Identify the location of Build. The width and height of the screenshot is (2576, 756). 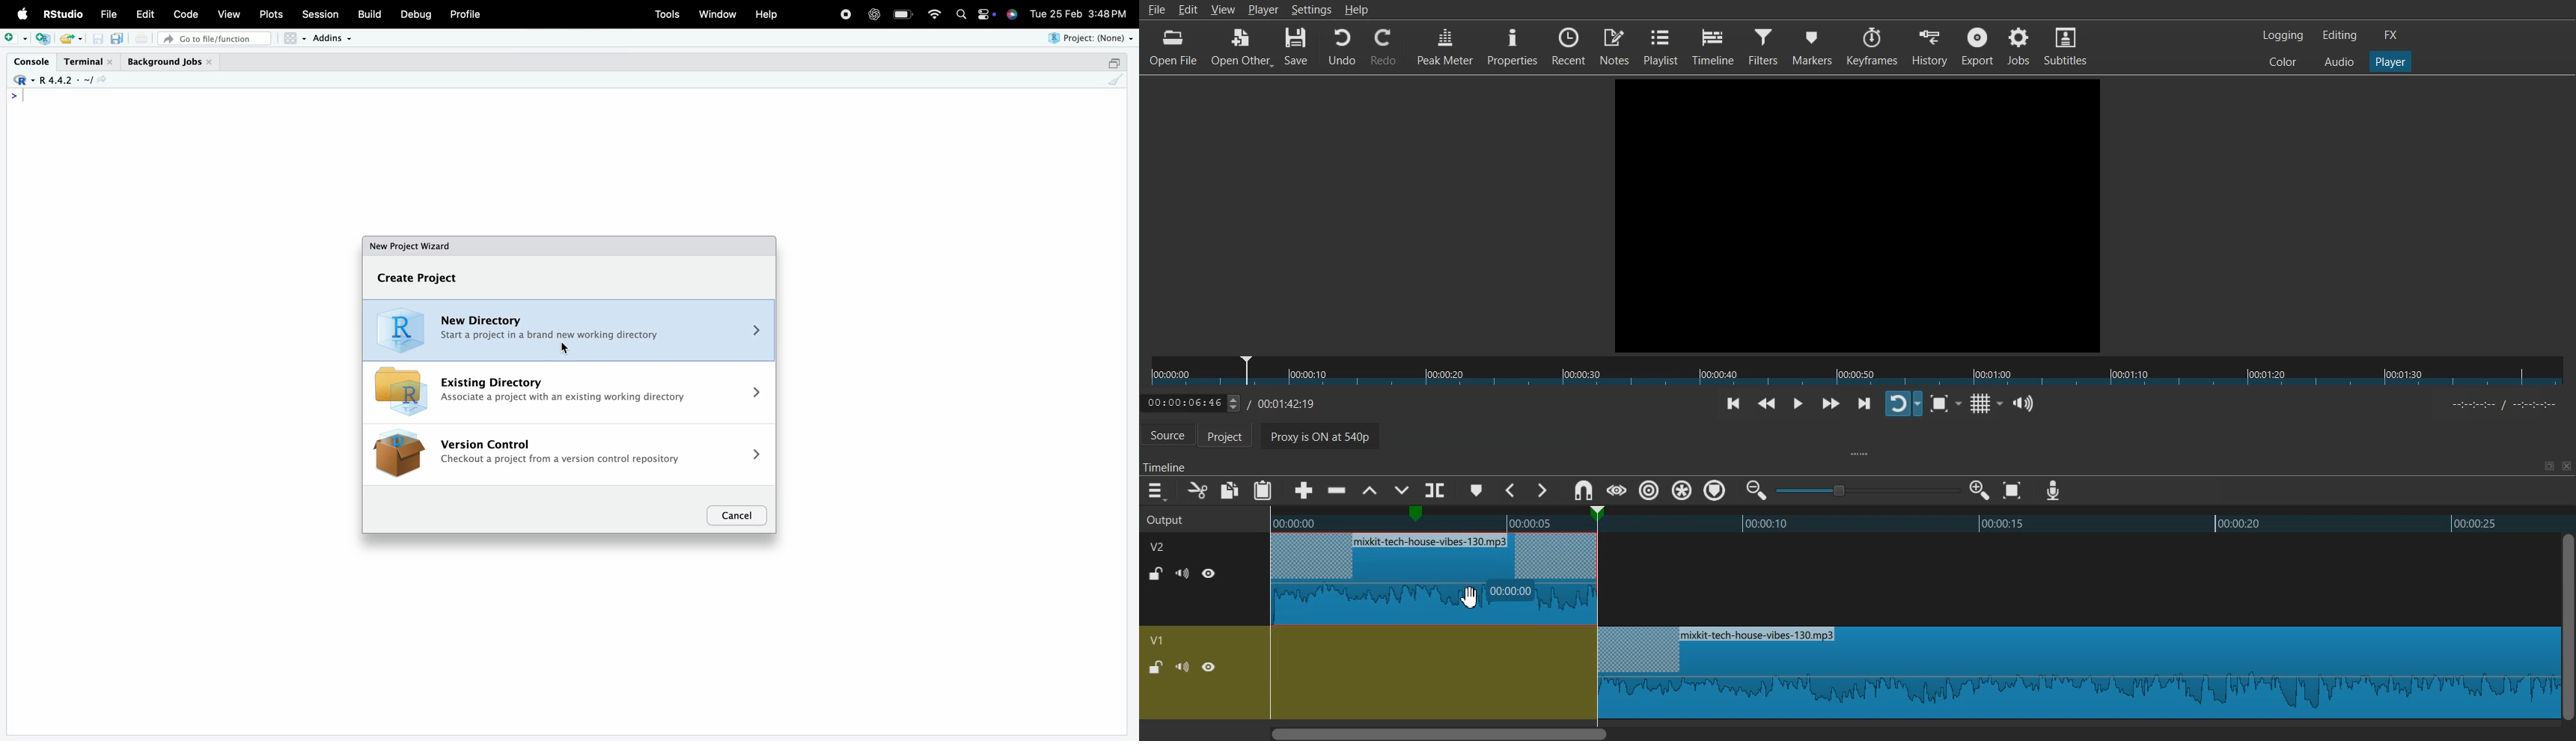
(369, 14).